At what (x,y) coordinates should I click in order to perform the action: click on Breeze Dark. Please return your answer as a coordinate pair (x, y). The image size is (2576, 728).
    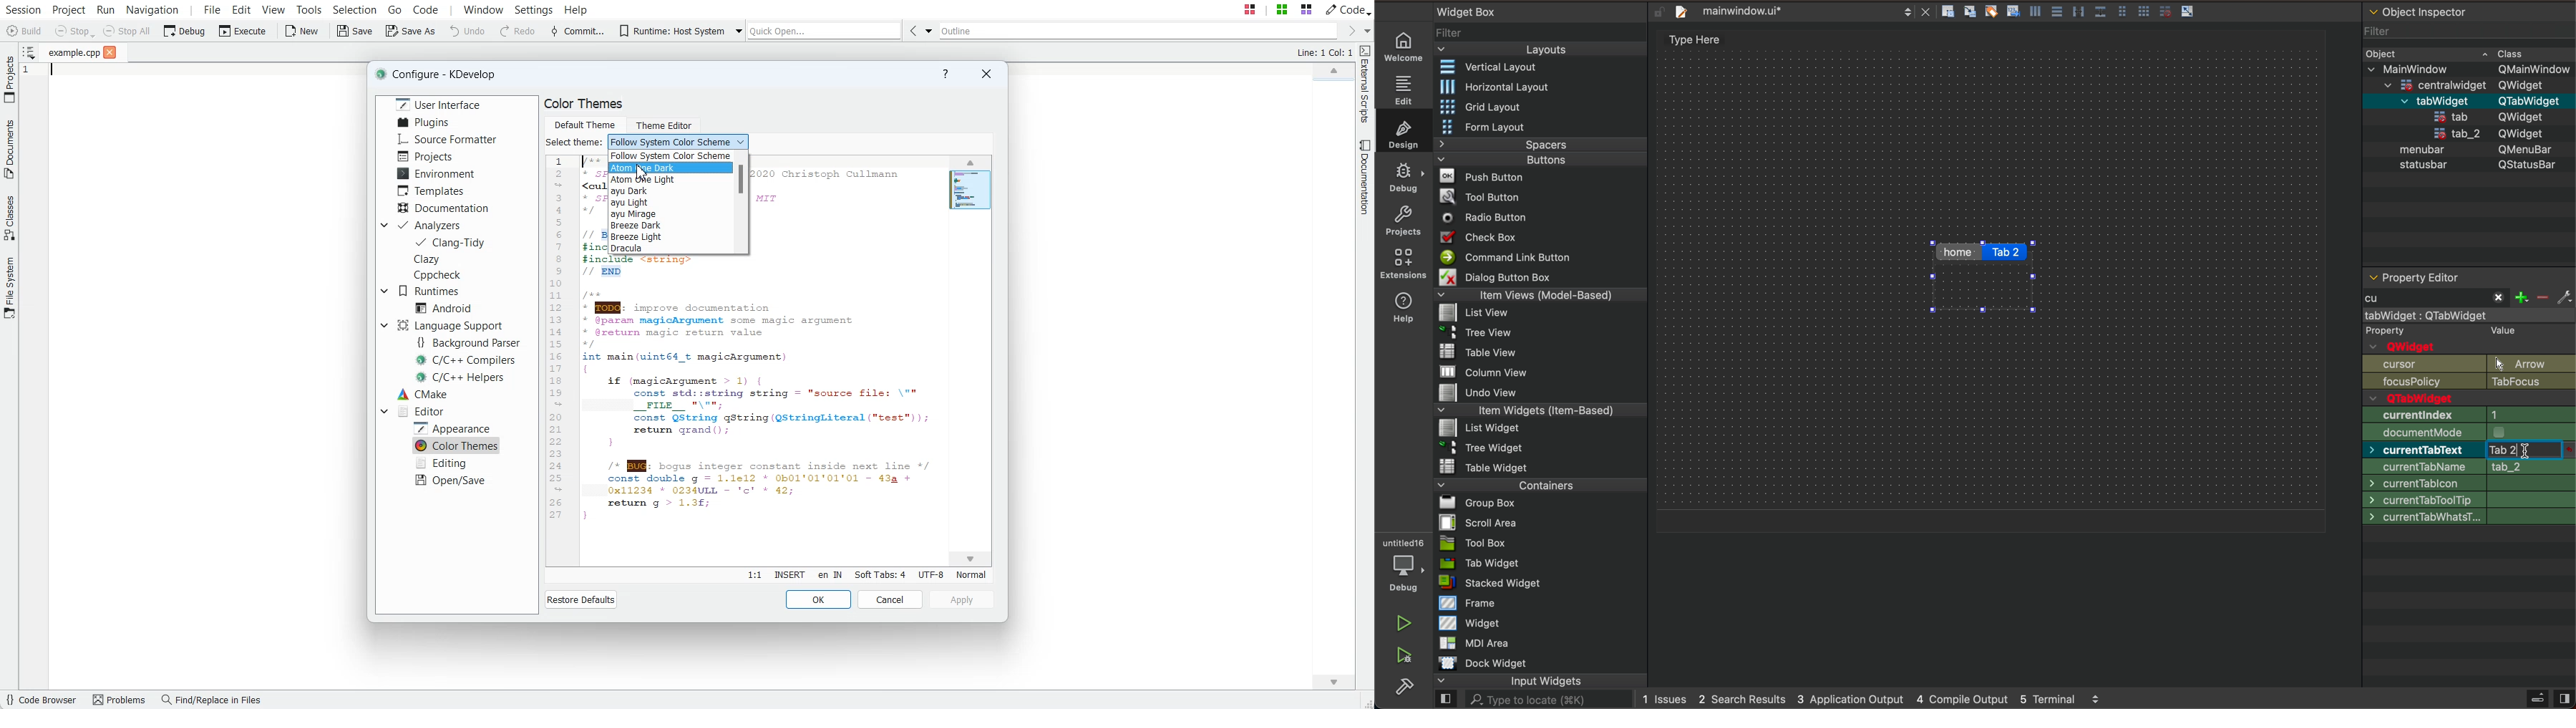
    Looking at the image, I should click on (671, 226).